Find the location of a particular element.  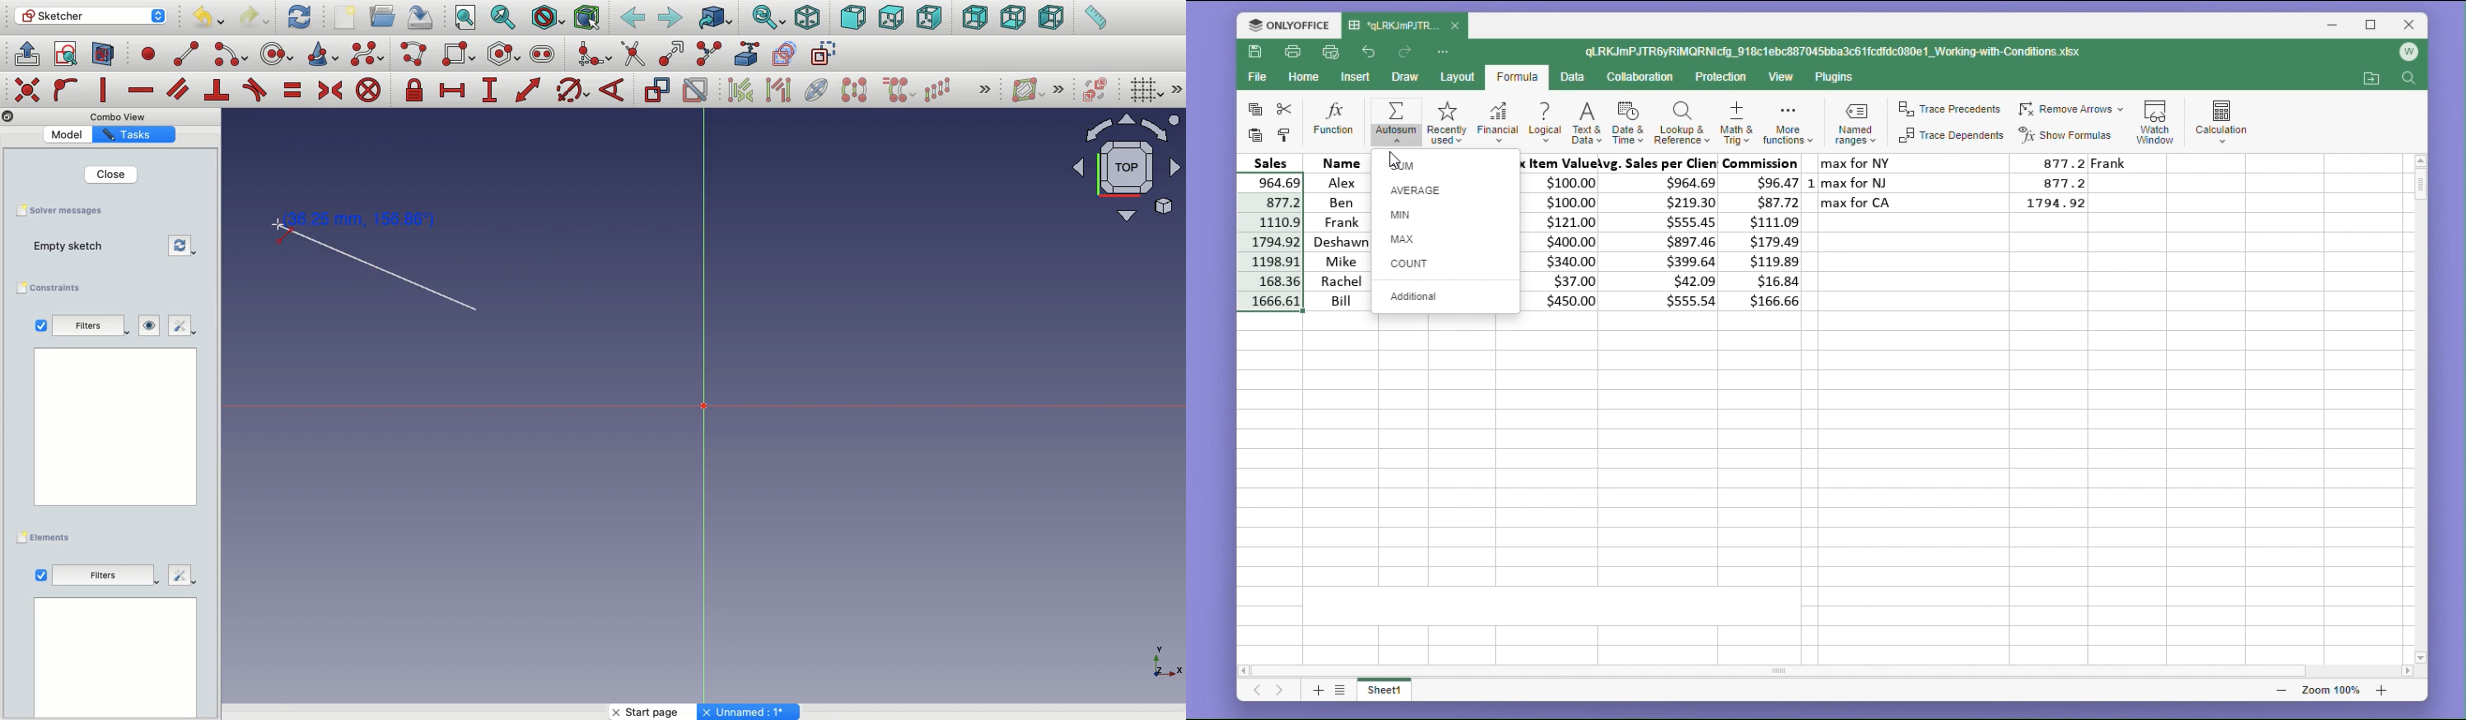

names is located at coordinates (1336, 232).